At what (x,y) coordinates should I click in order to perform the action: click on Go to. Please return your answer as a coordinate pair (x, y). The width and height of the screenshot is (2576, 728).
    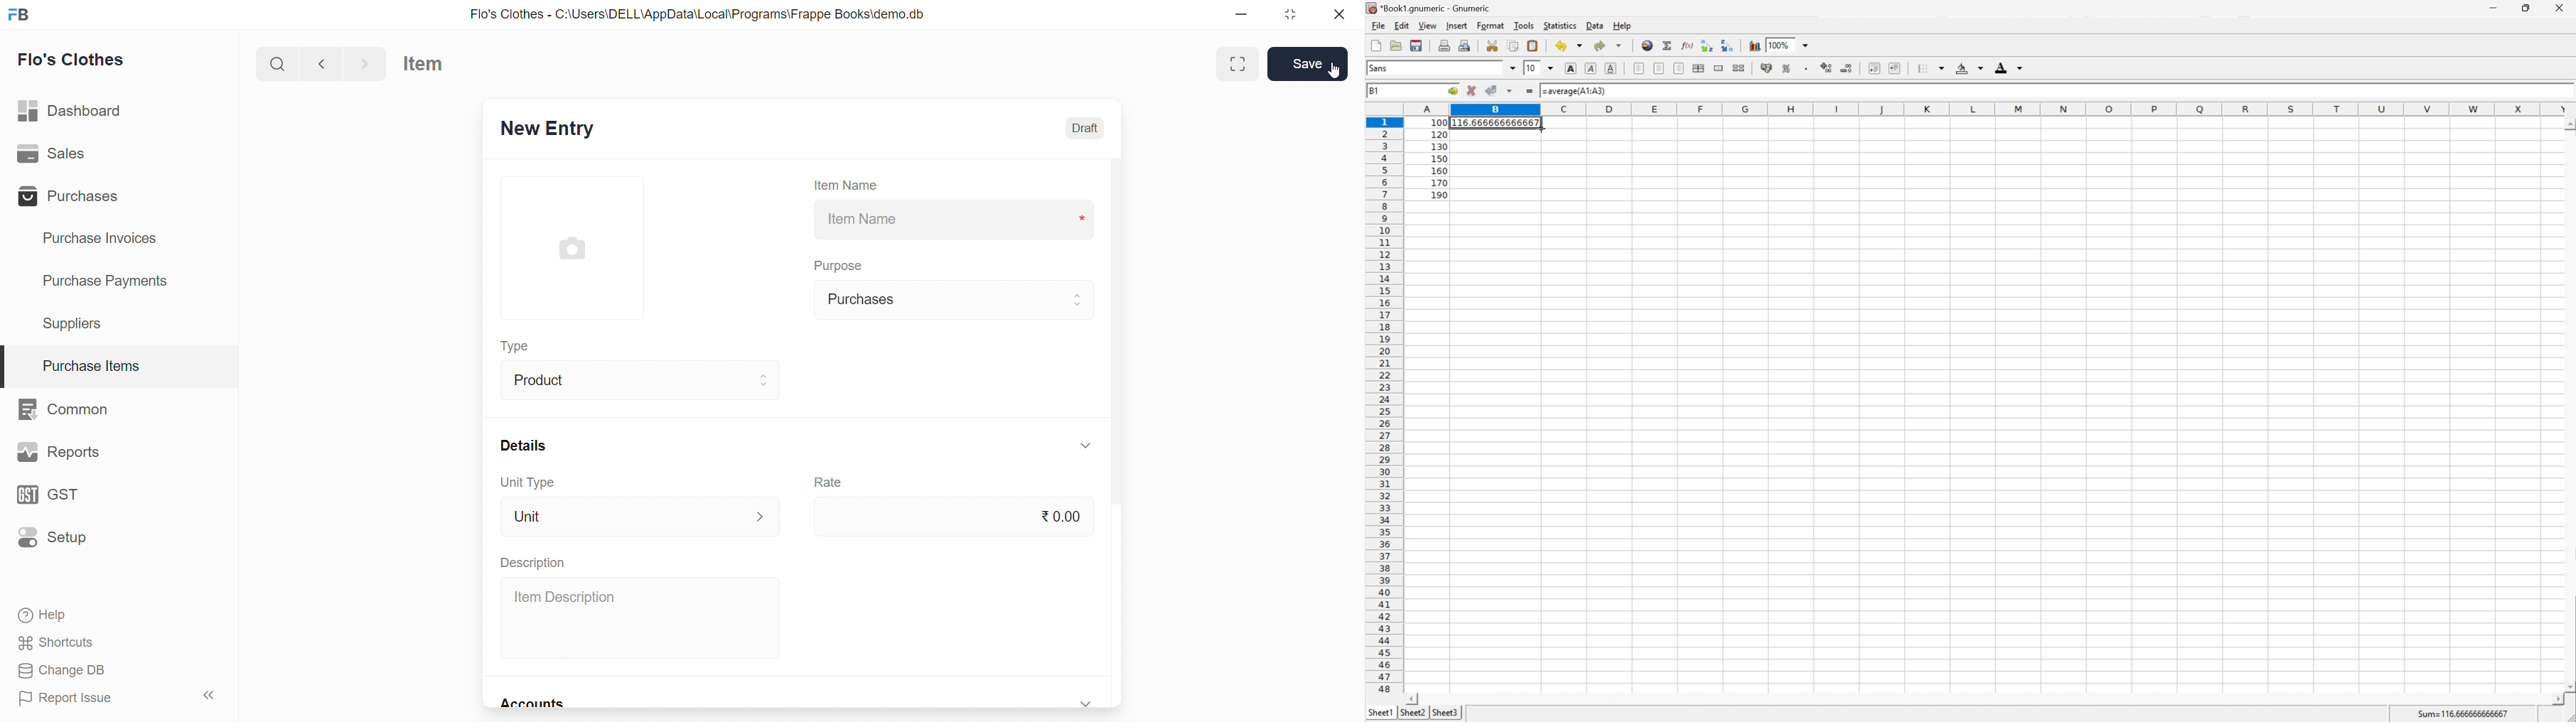
    Looking at the image, I should click on (1453, 91).